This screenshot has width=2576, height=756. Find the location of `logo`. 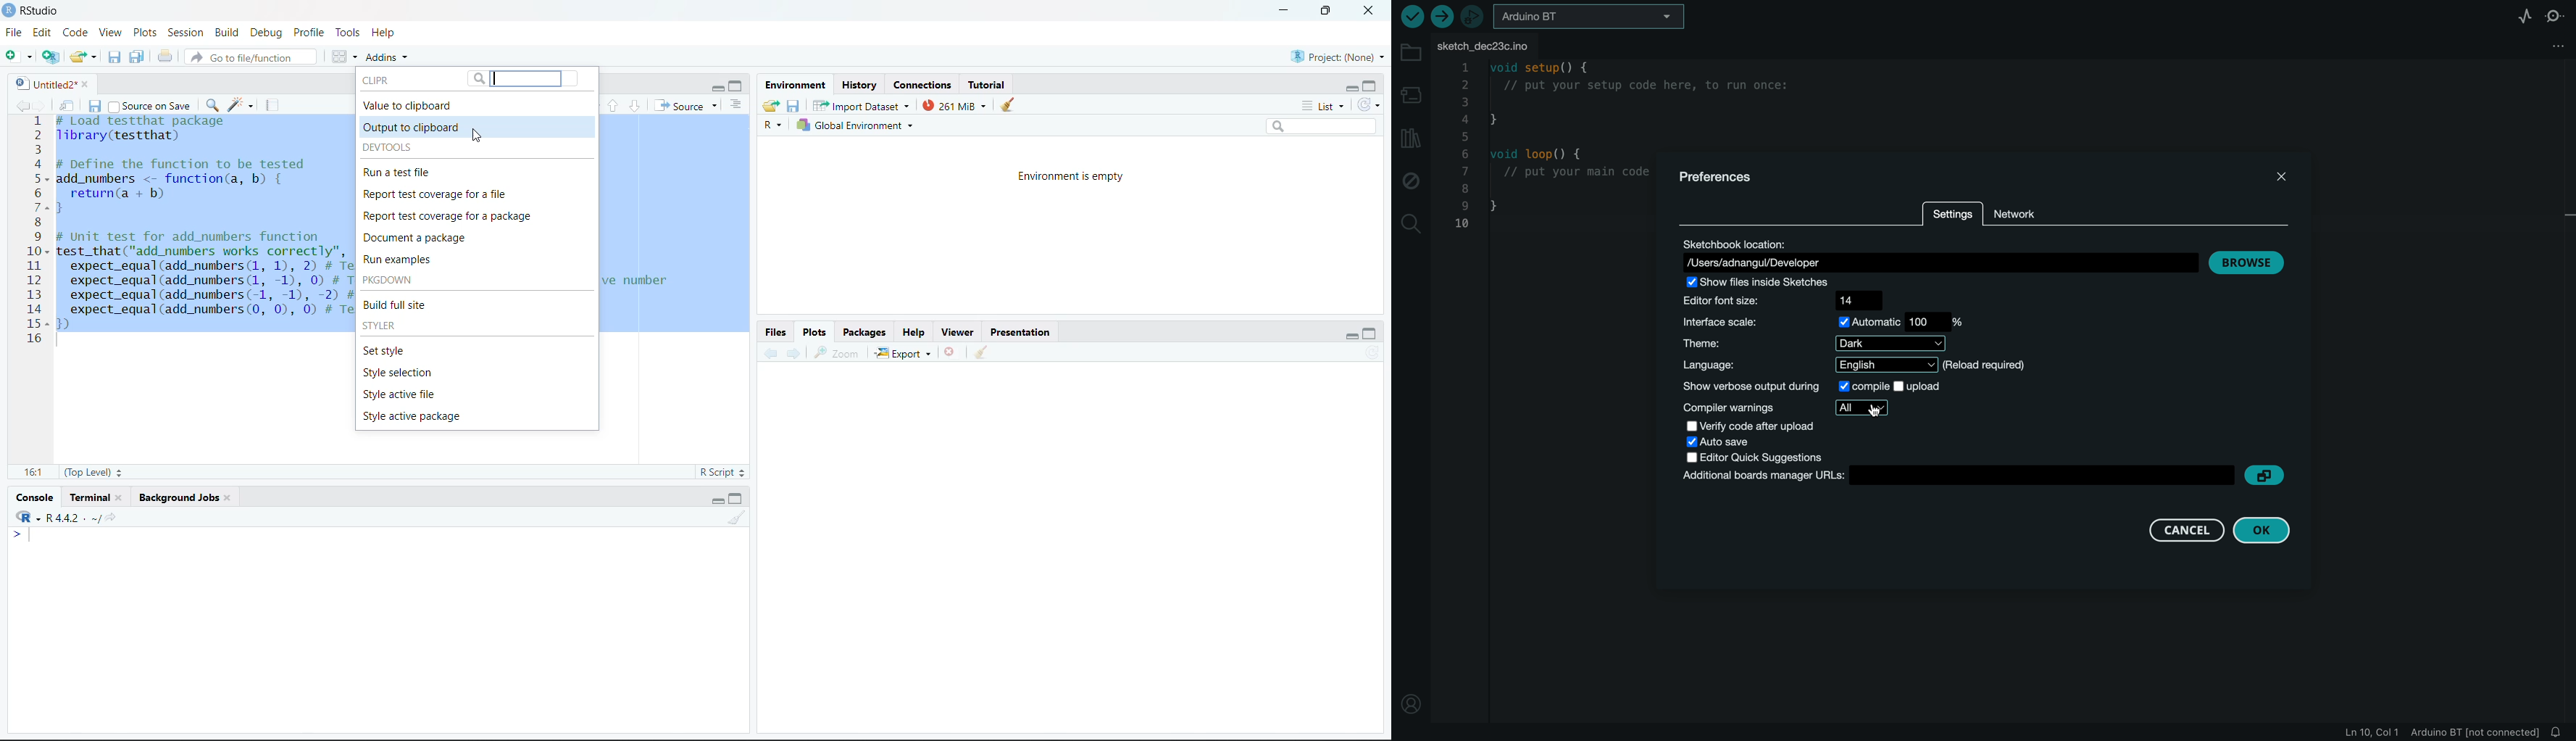

logo is located at coordinates (9, 10).